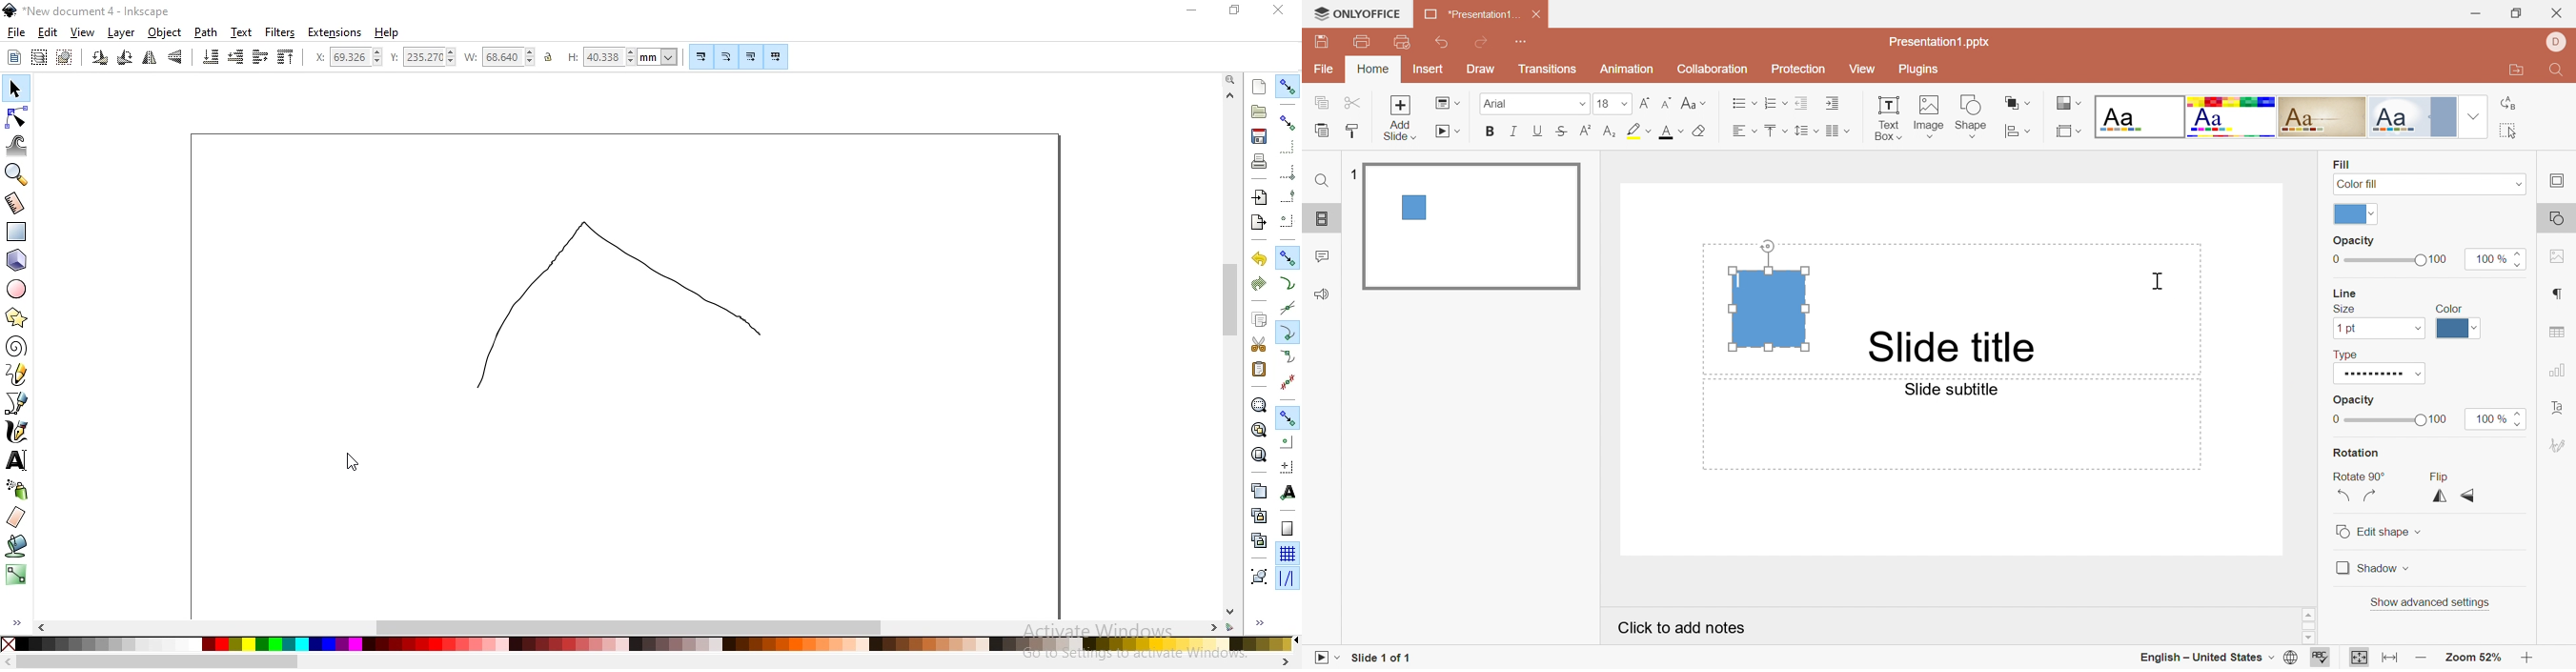 The height and width of the screenshot is (672, 2576). I want to click on Slider, so click(2354, 420).